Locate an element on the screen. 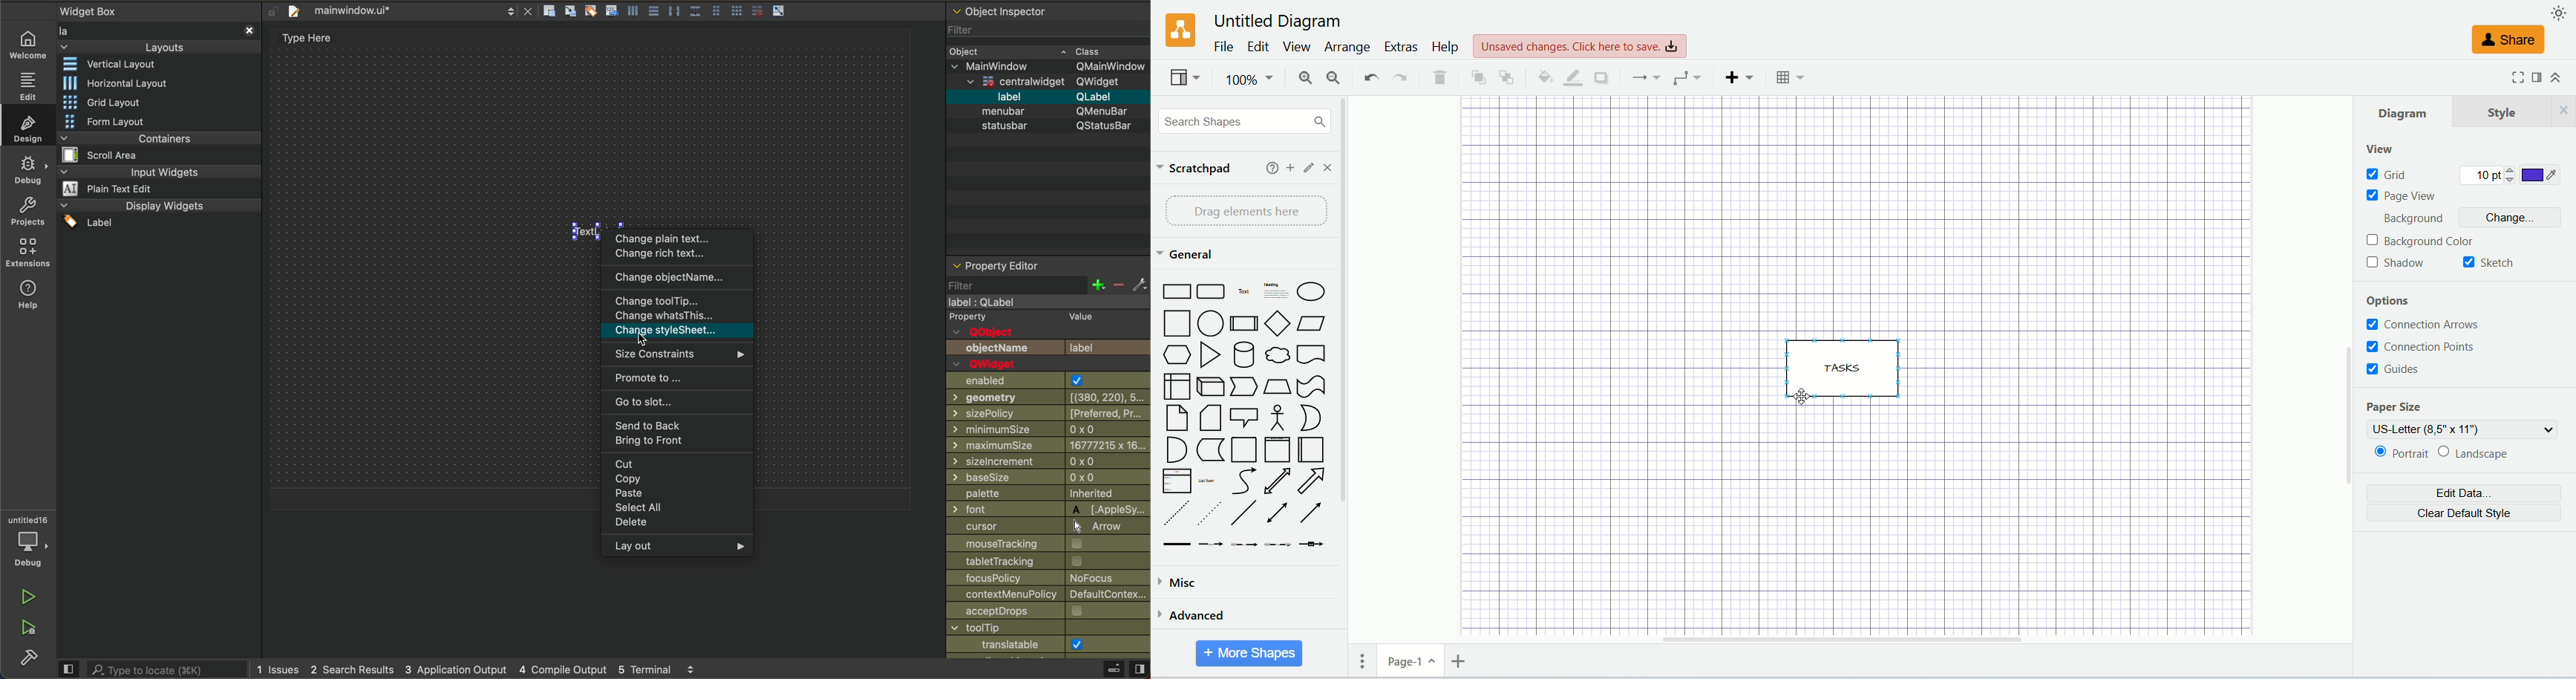 The image size is (2576, 700). lay out is located at coordinates (677, 546).